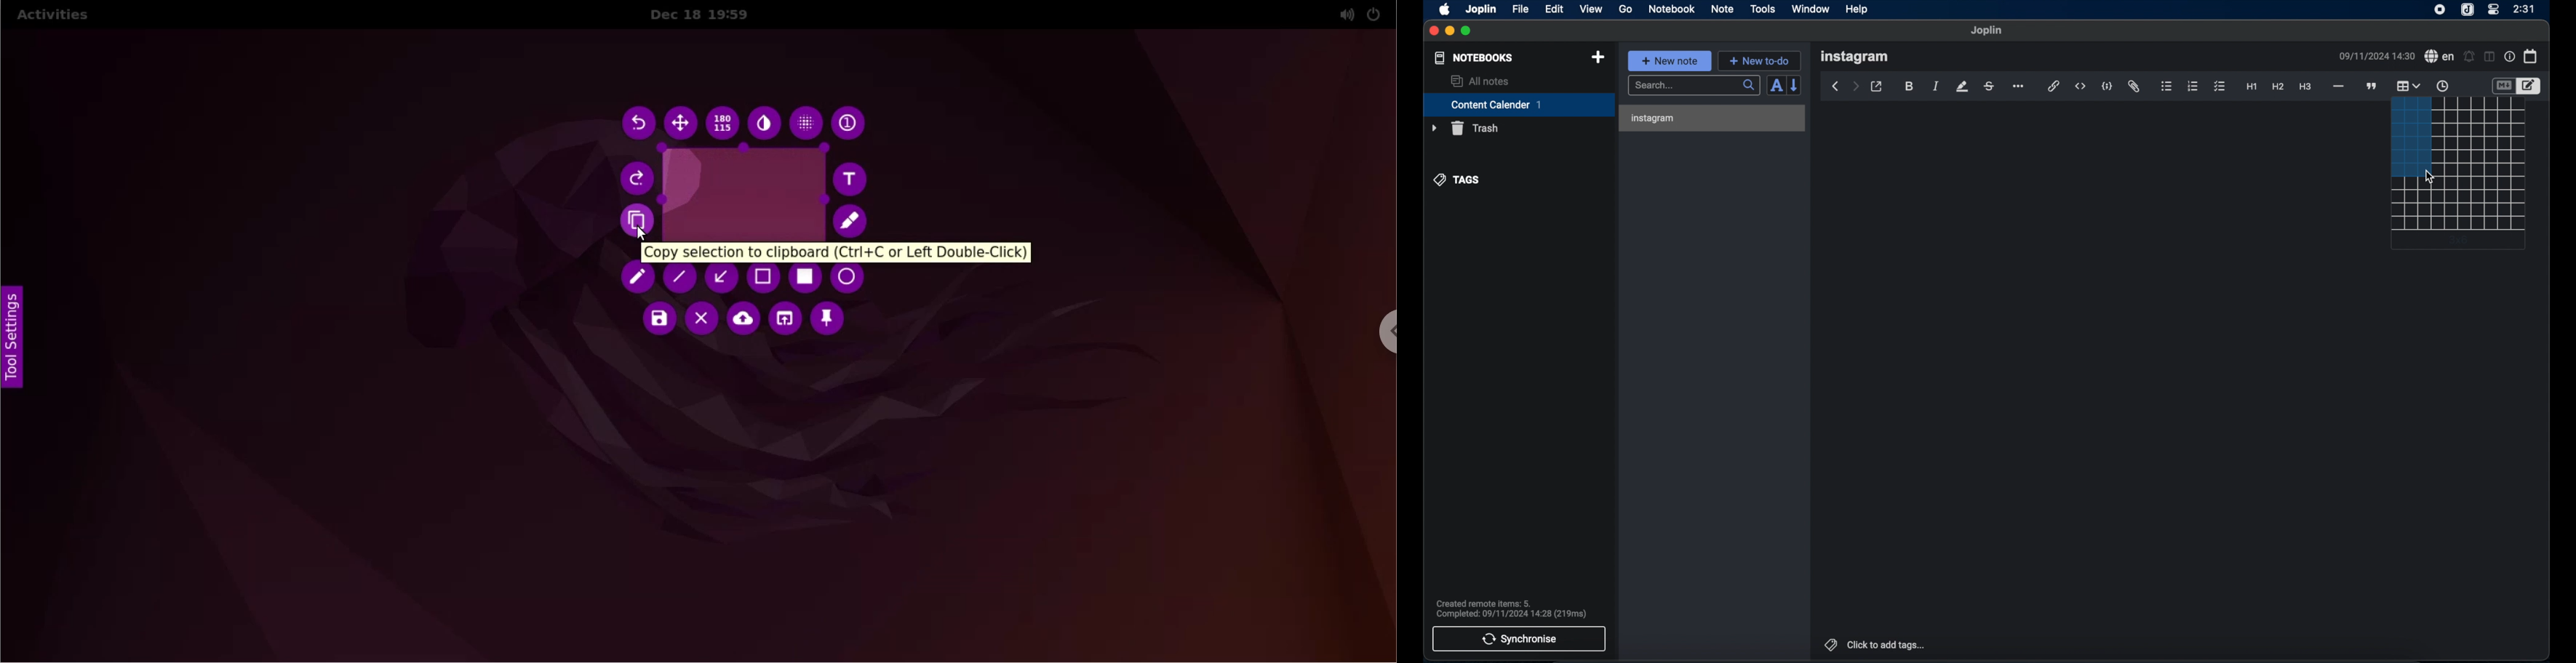  Describe the element at coordinates (2510, 56) in the screenshot. I see `note properties` at that location.